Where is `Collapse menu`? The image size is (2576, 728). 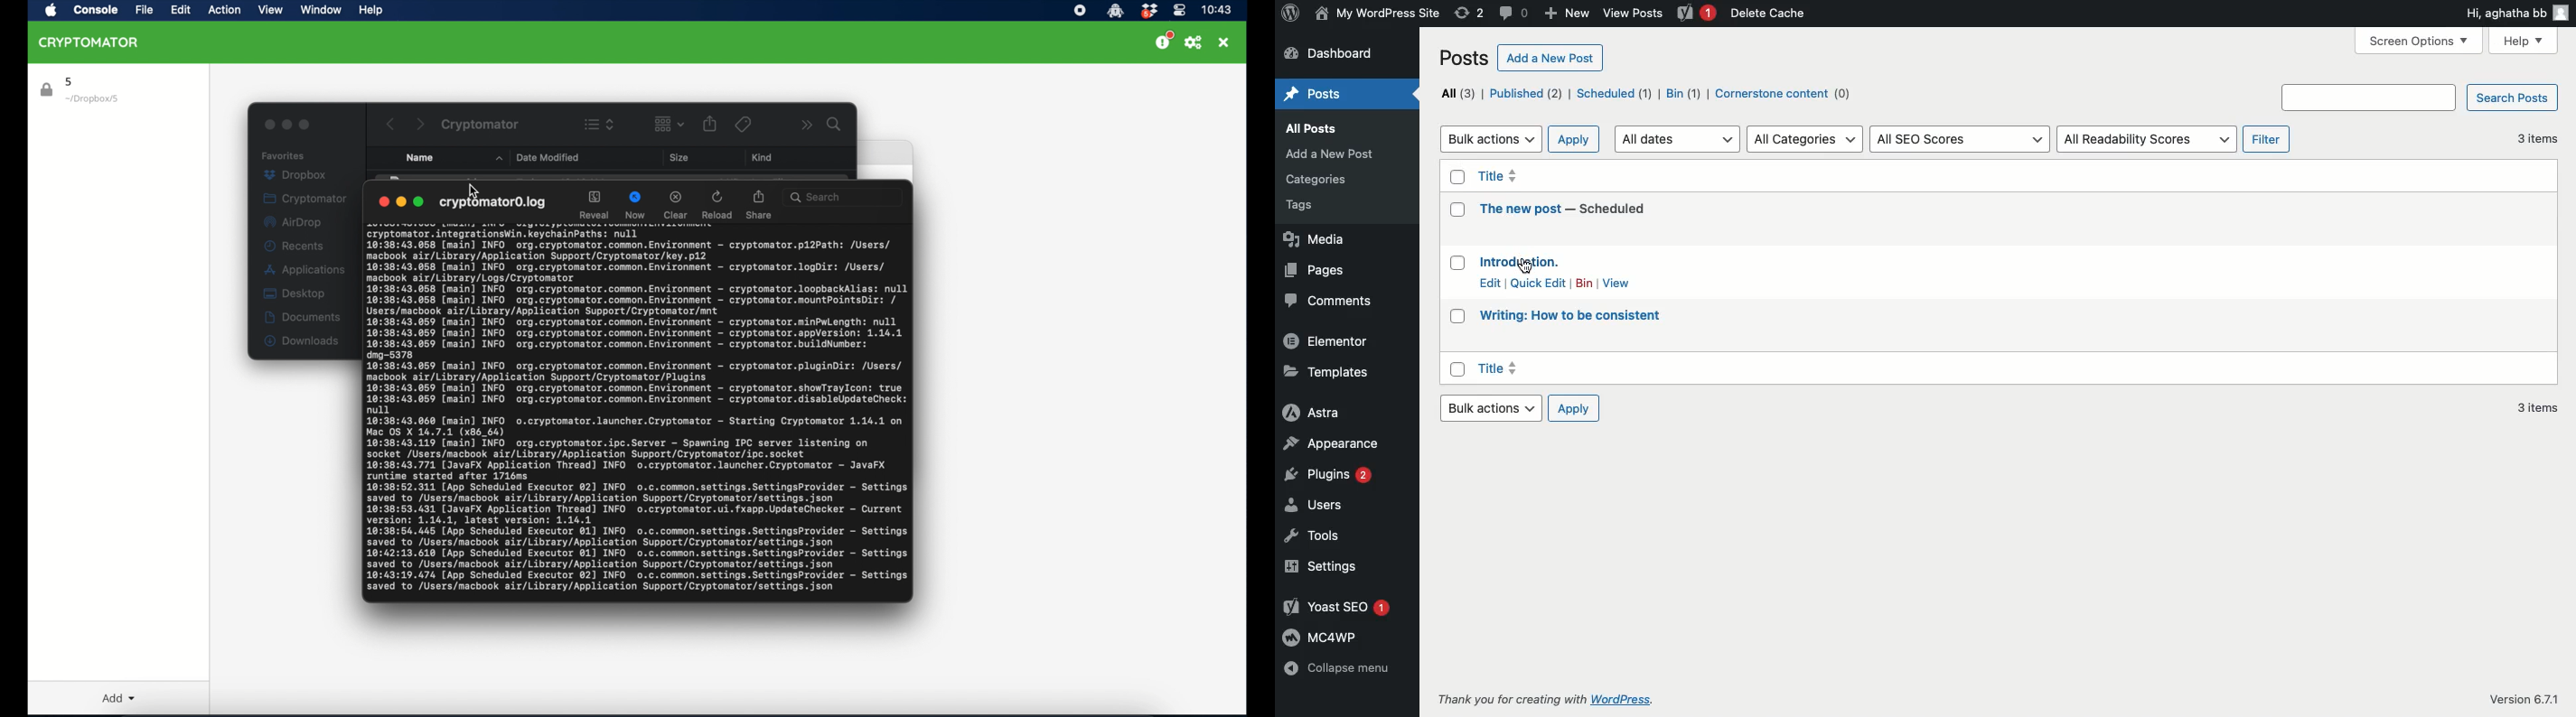 Collapse menu is located at coordinates (1339, 668).